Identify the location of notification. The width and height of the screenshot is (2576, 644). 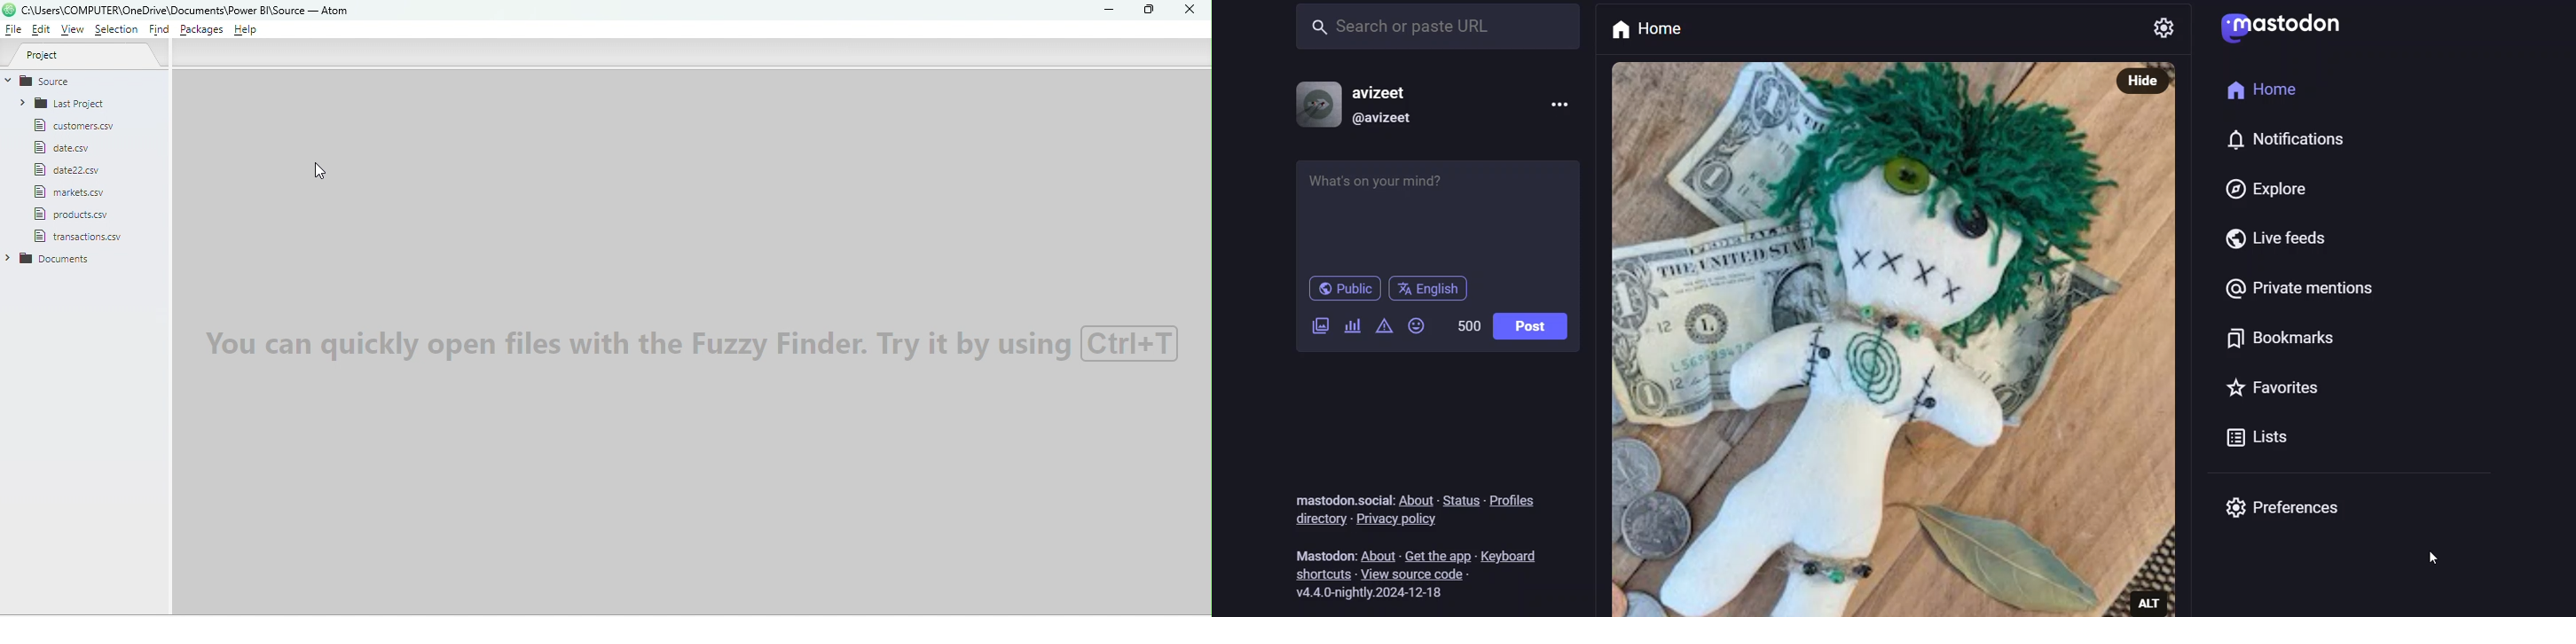
(2297, 137).